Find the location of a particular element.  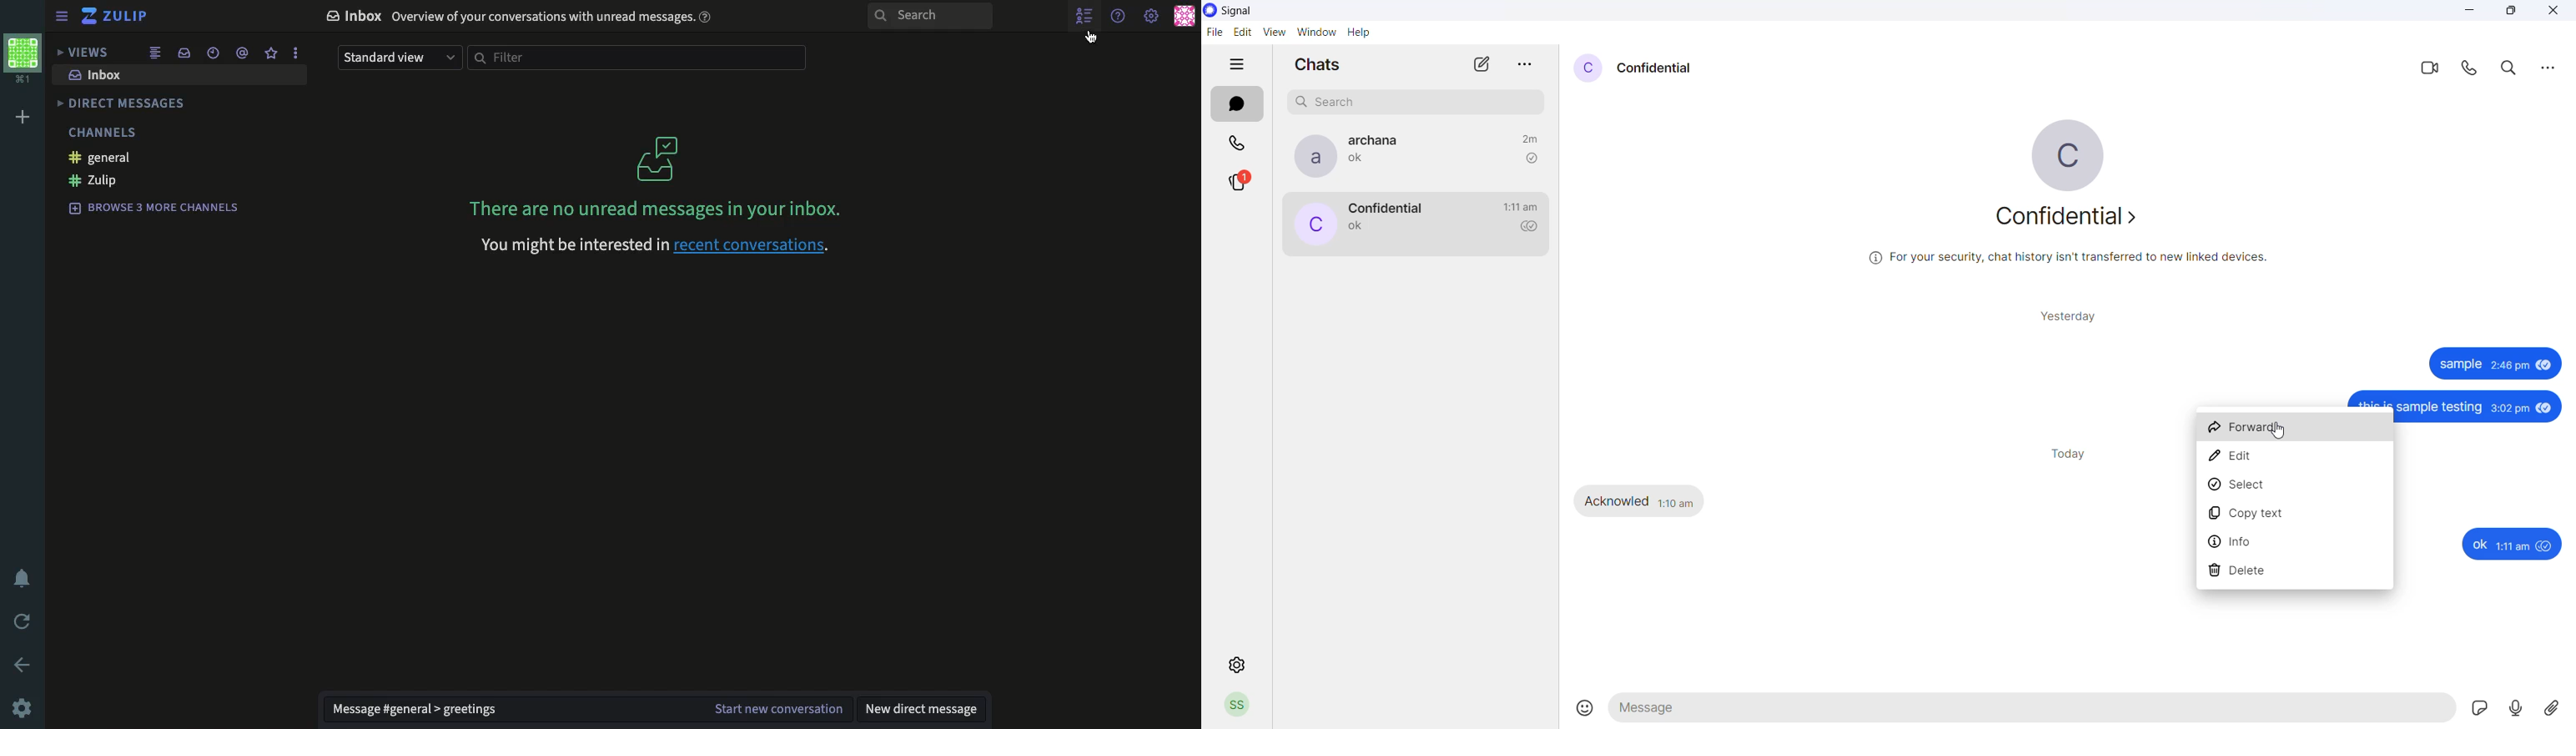

mention is located at coordinates (240, 53).